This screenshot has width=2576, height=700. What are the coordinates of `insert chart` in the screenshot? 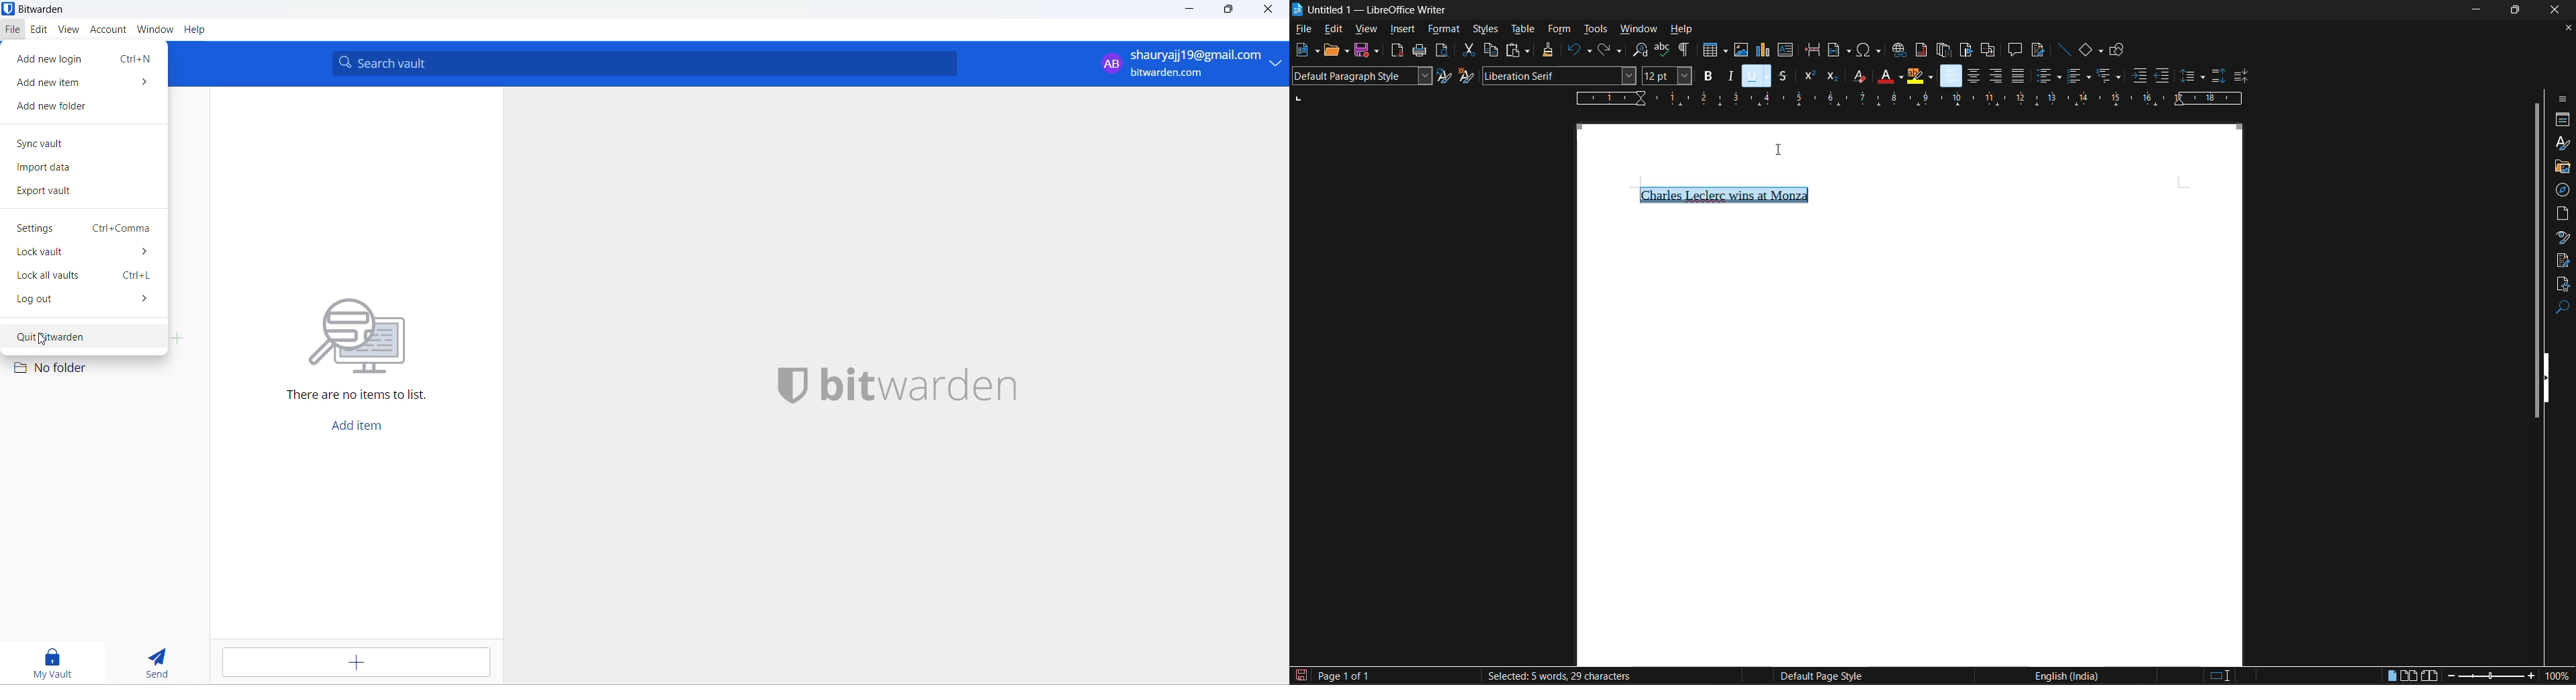 It's located at (1763, 50).